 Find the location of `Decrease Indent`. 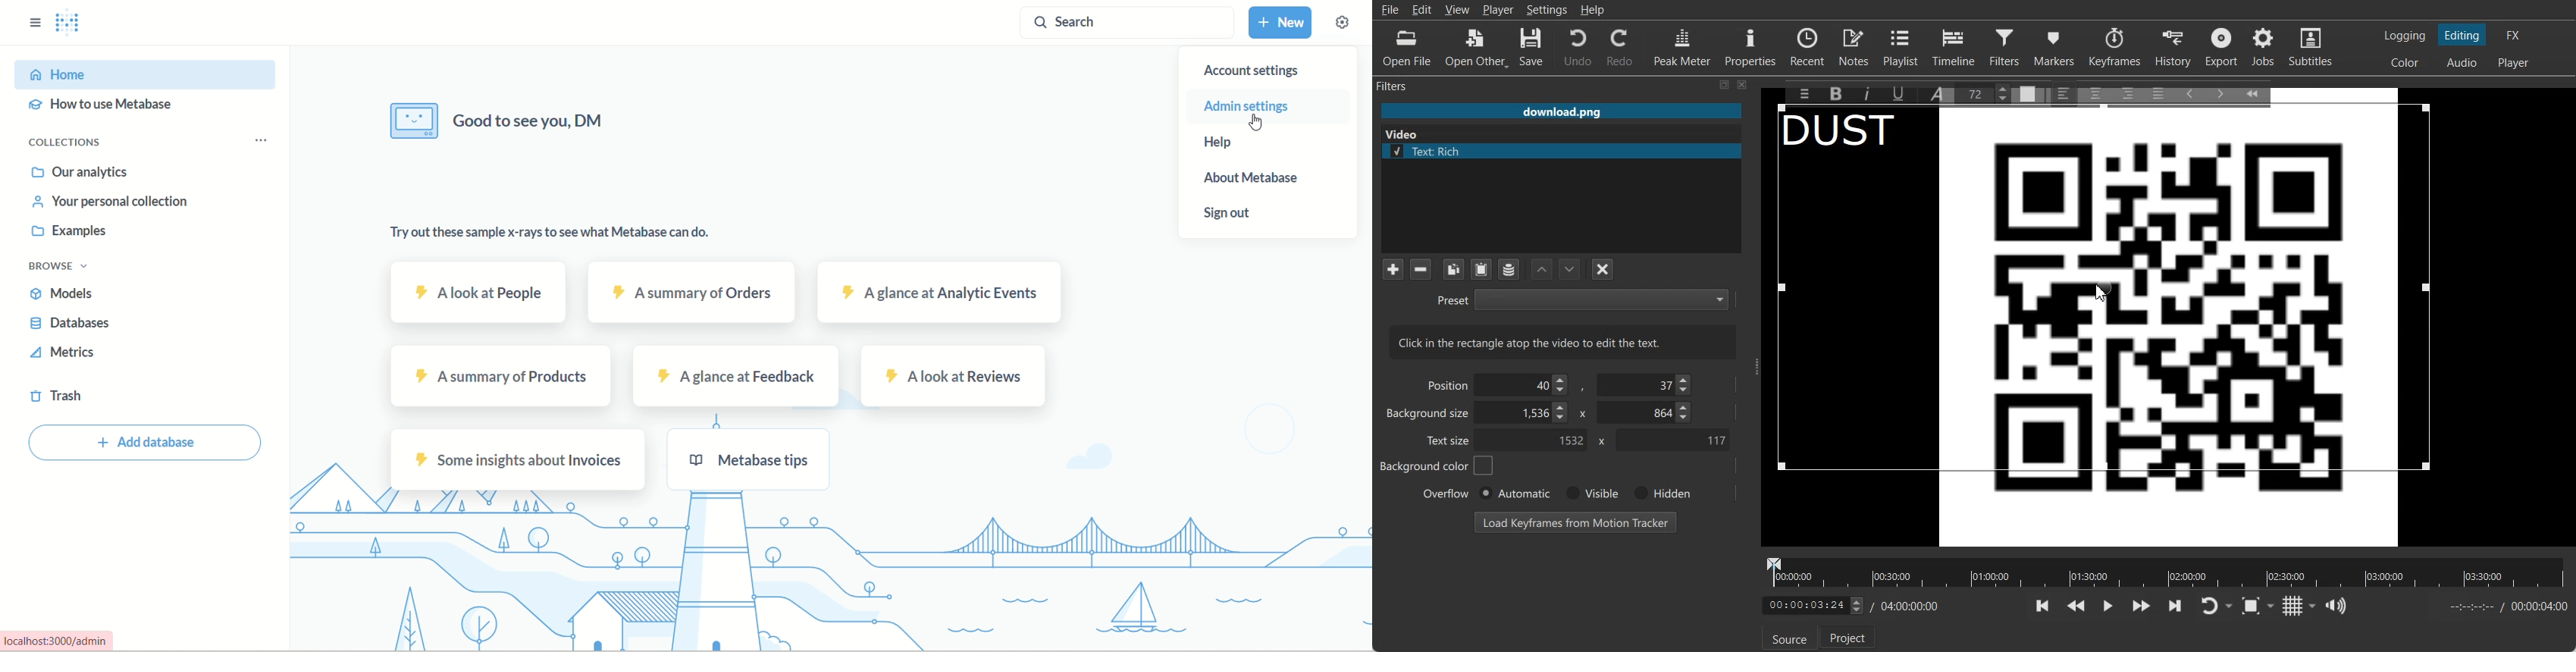

Decrease Indent is located at coordinates (2189, 92).